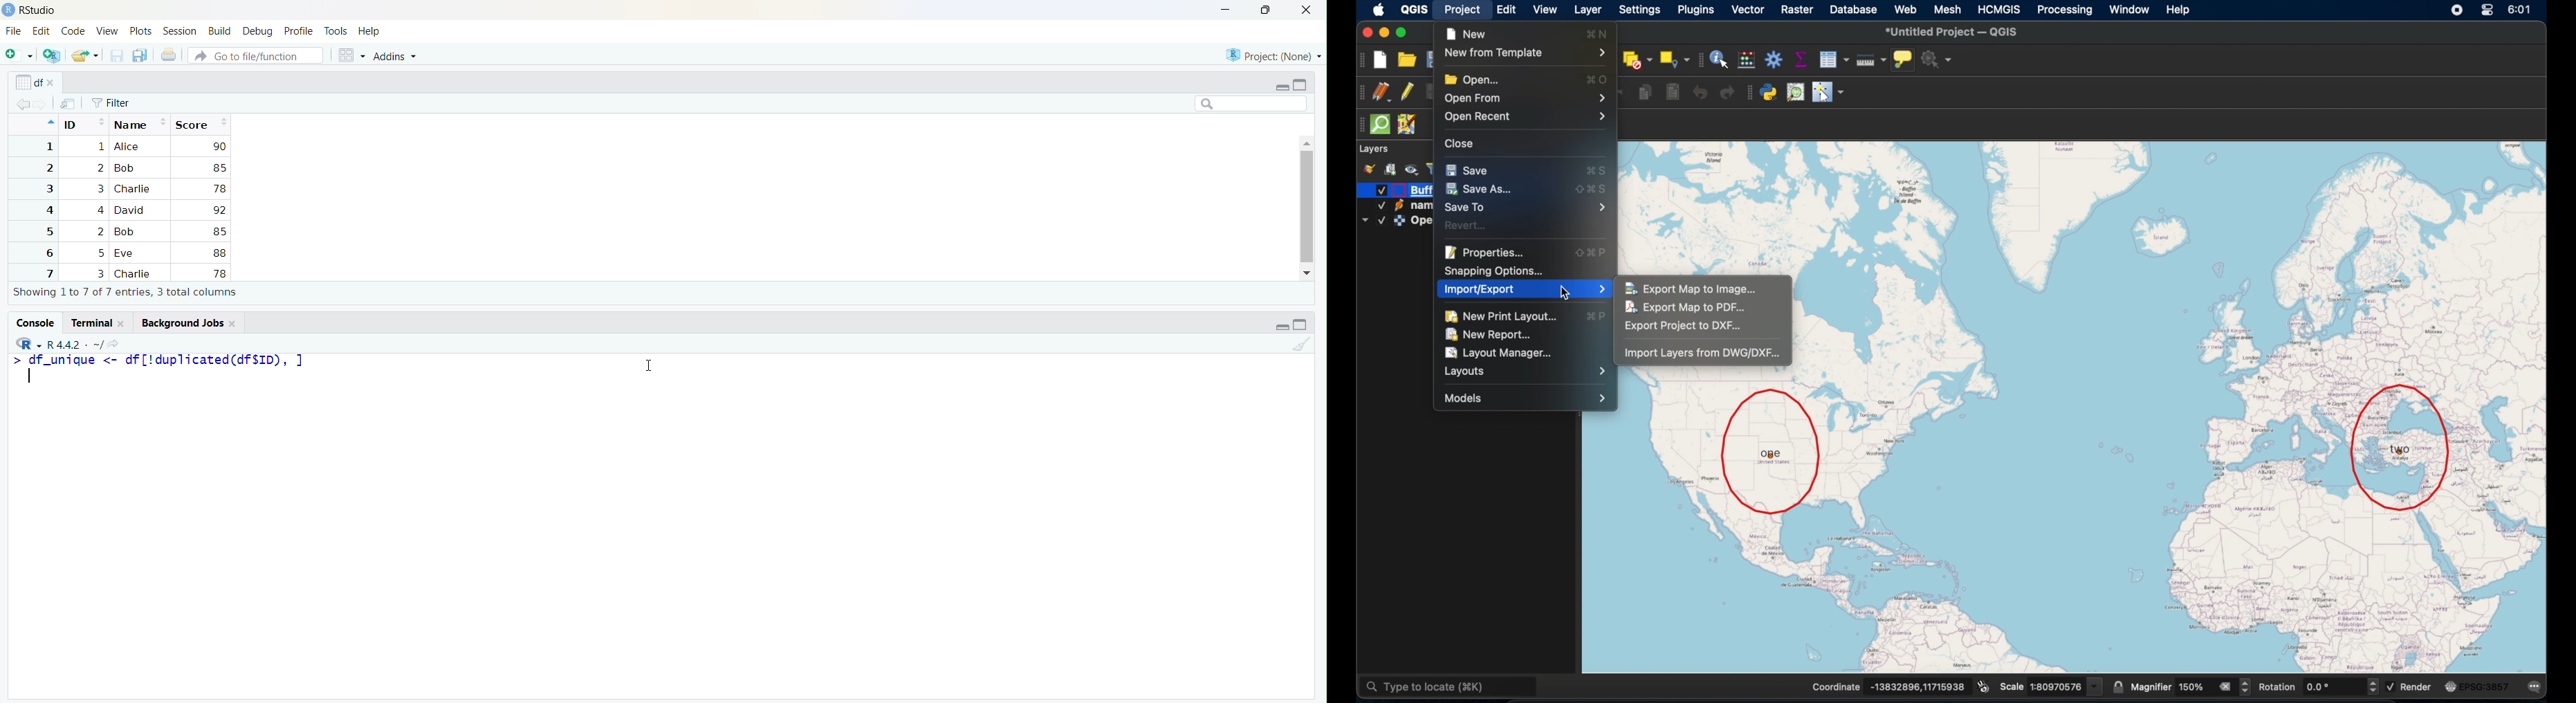 The image size is (2576, 728). I want to click on 78, so click(219, 189).